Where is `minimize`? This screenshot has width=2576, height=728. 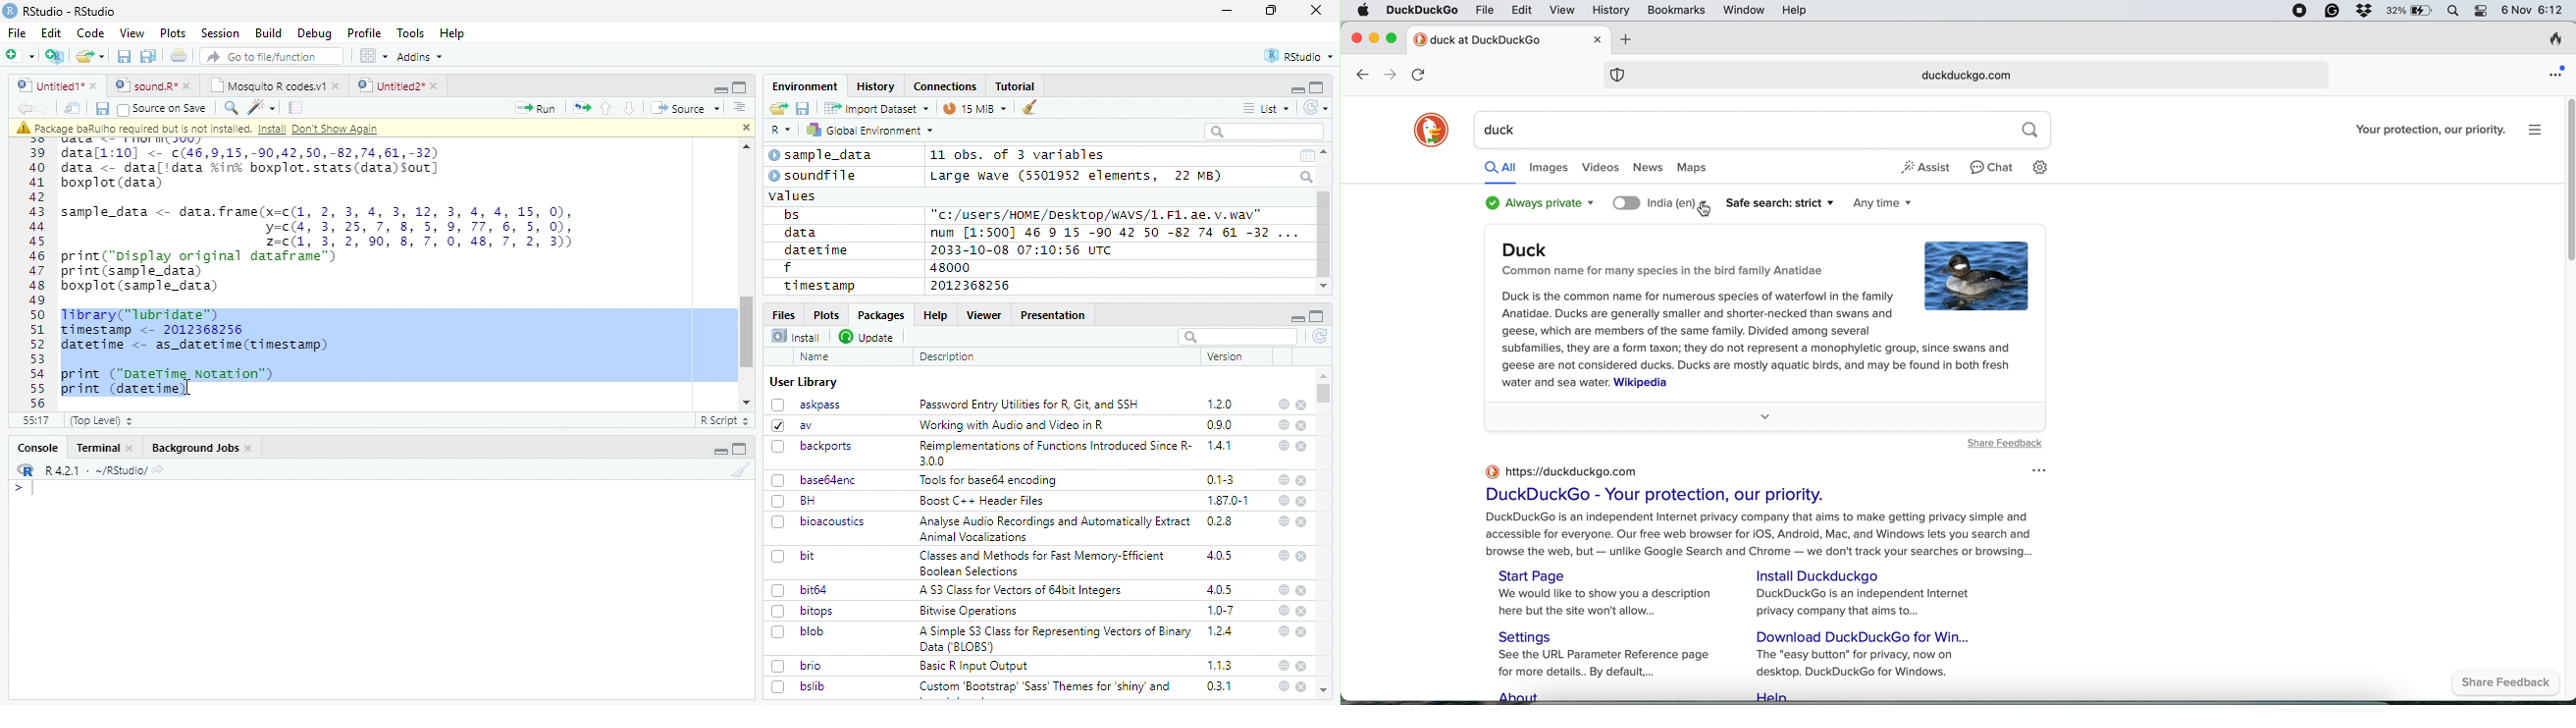 minimize is located at coordinates (1230, 11).